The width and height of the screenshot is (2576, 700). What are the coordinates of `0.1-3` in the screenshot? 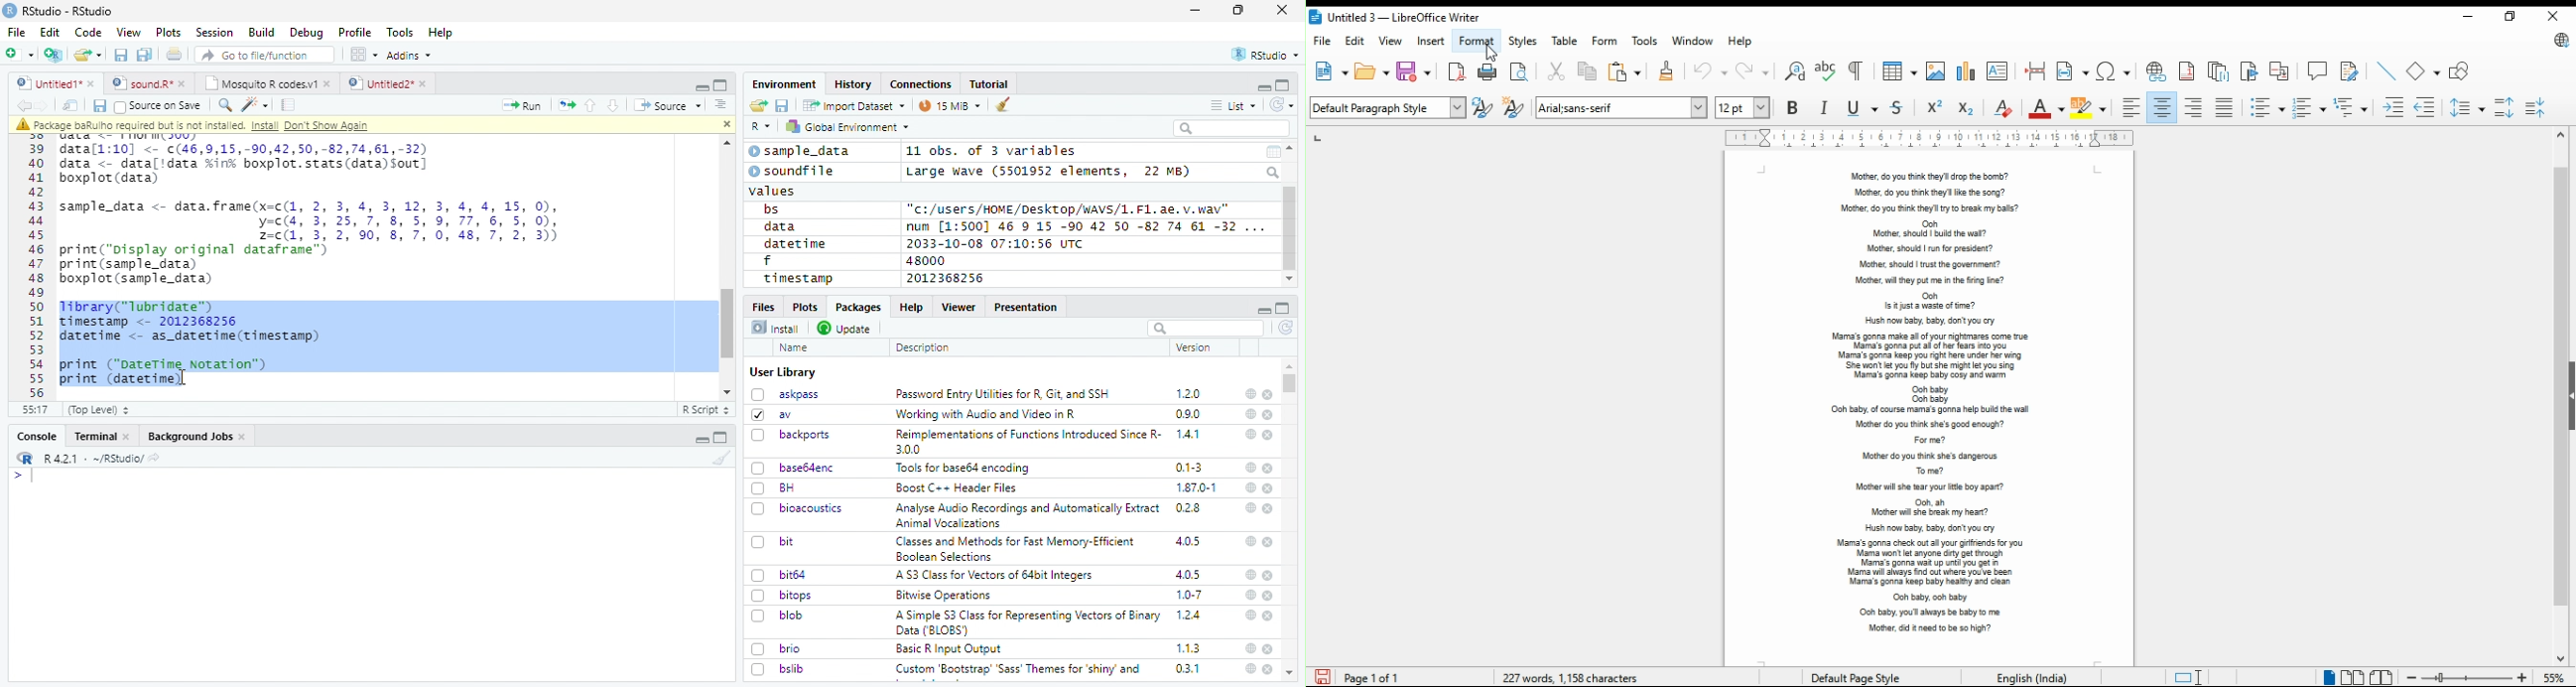 It's located at (1193, 467).